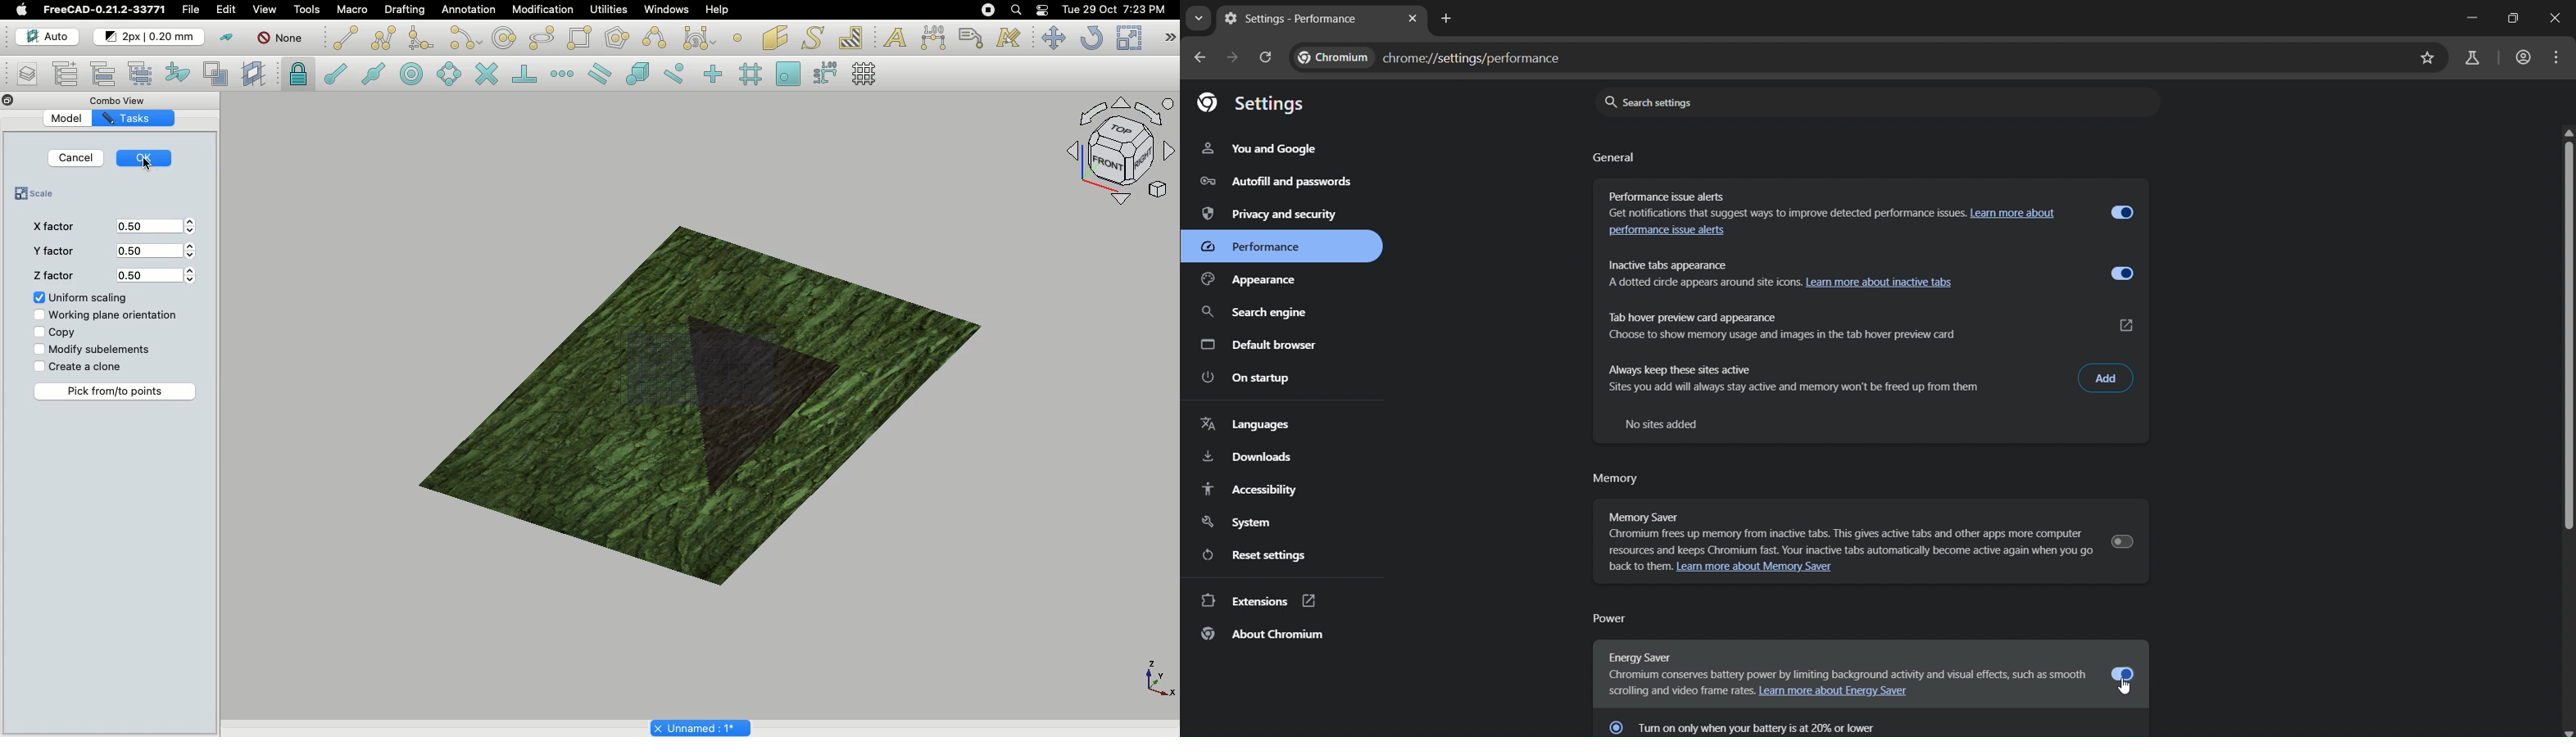 This screenshot has height=756, width=2576. I want to click on Snap special, so click(635, 72).